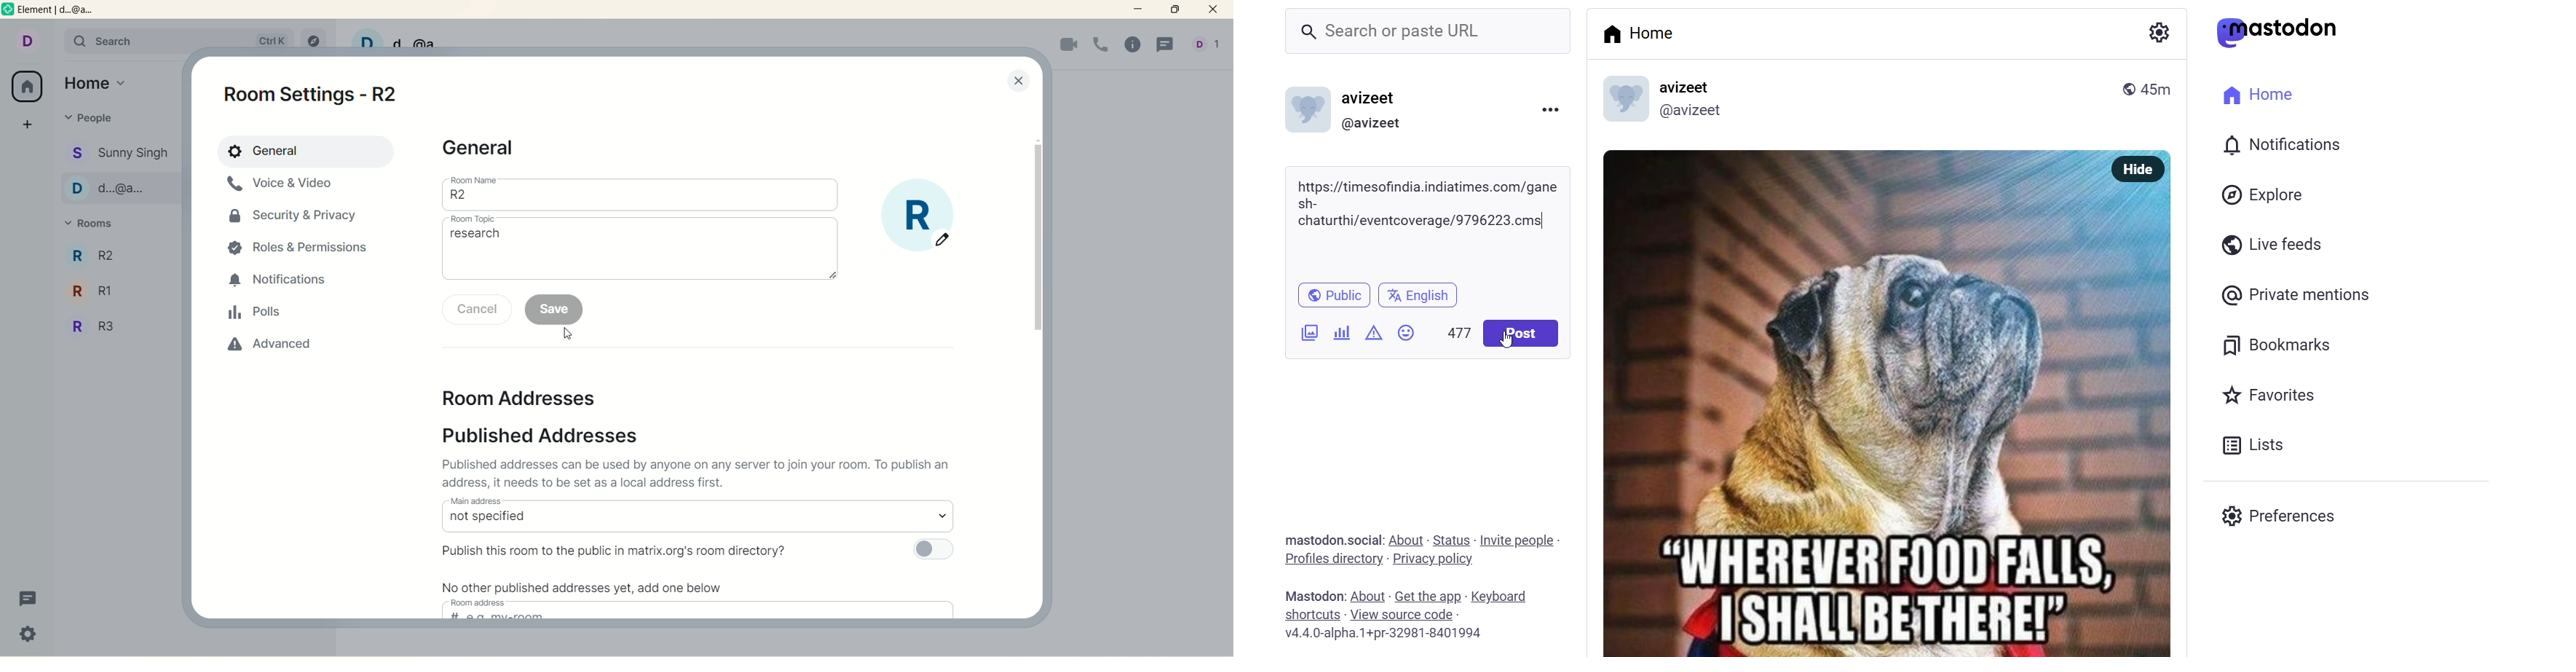 Image resolution: width=2576 pixels, height=672 pixels. Describe the element at coordinates (526, 397) in the screenshot. I see `room address` at that location.